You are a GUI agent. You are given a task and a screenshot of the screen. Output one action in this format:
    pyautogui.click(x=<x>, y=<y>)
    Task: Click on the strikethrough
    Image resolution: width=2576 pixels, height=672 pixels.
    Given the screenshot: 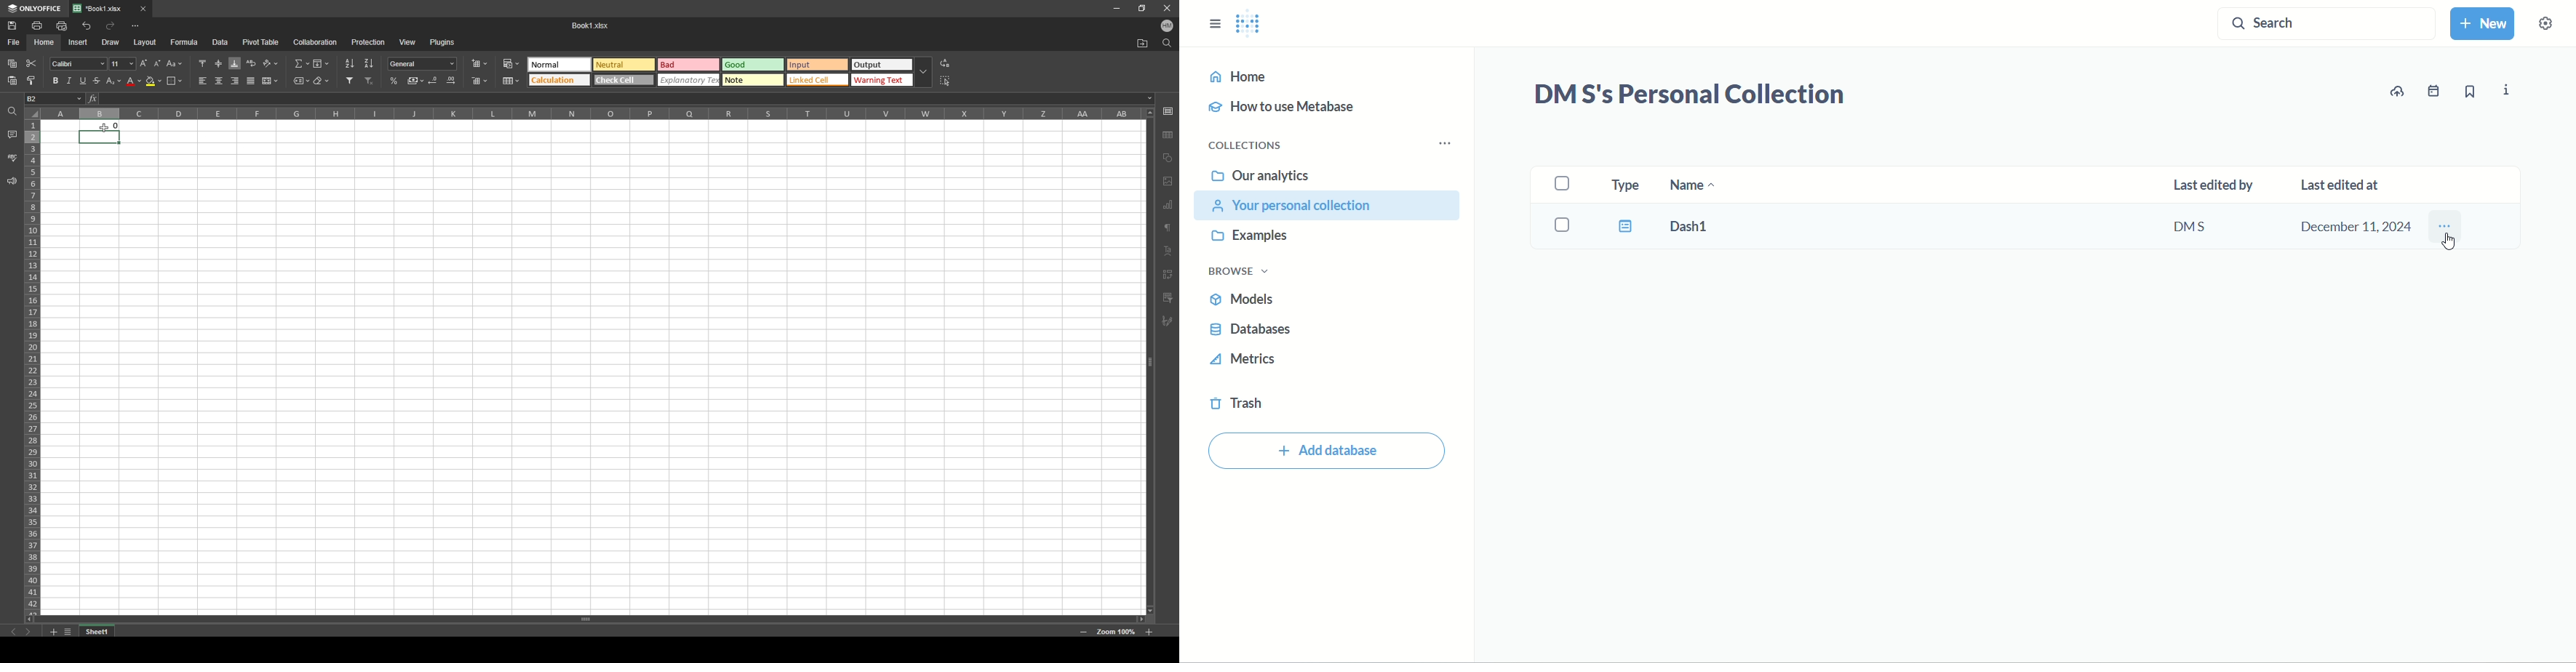 What is the action you would take?
    pyautogui.click(x=97, y=80)
    